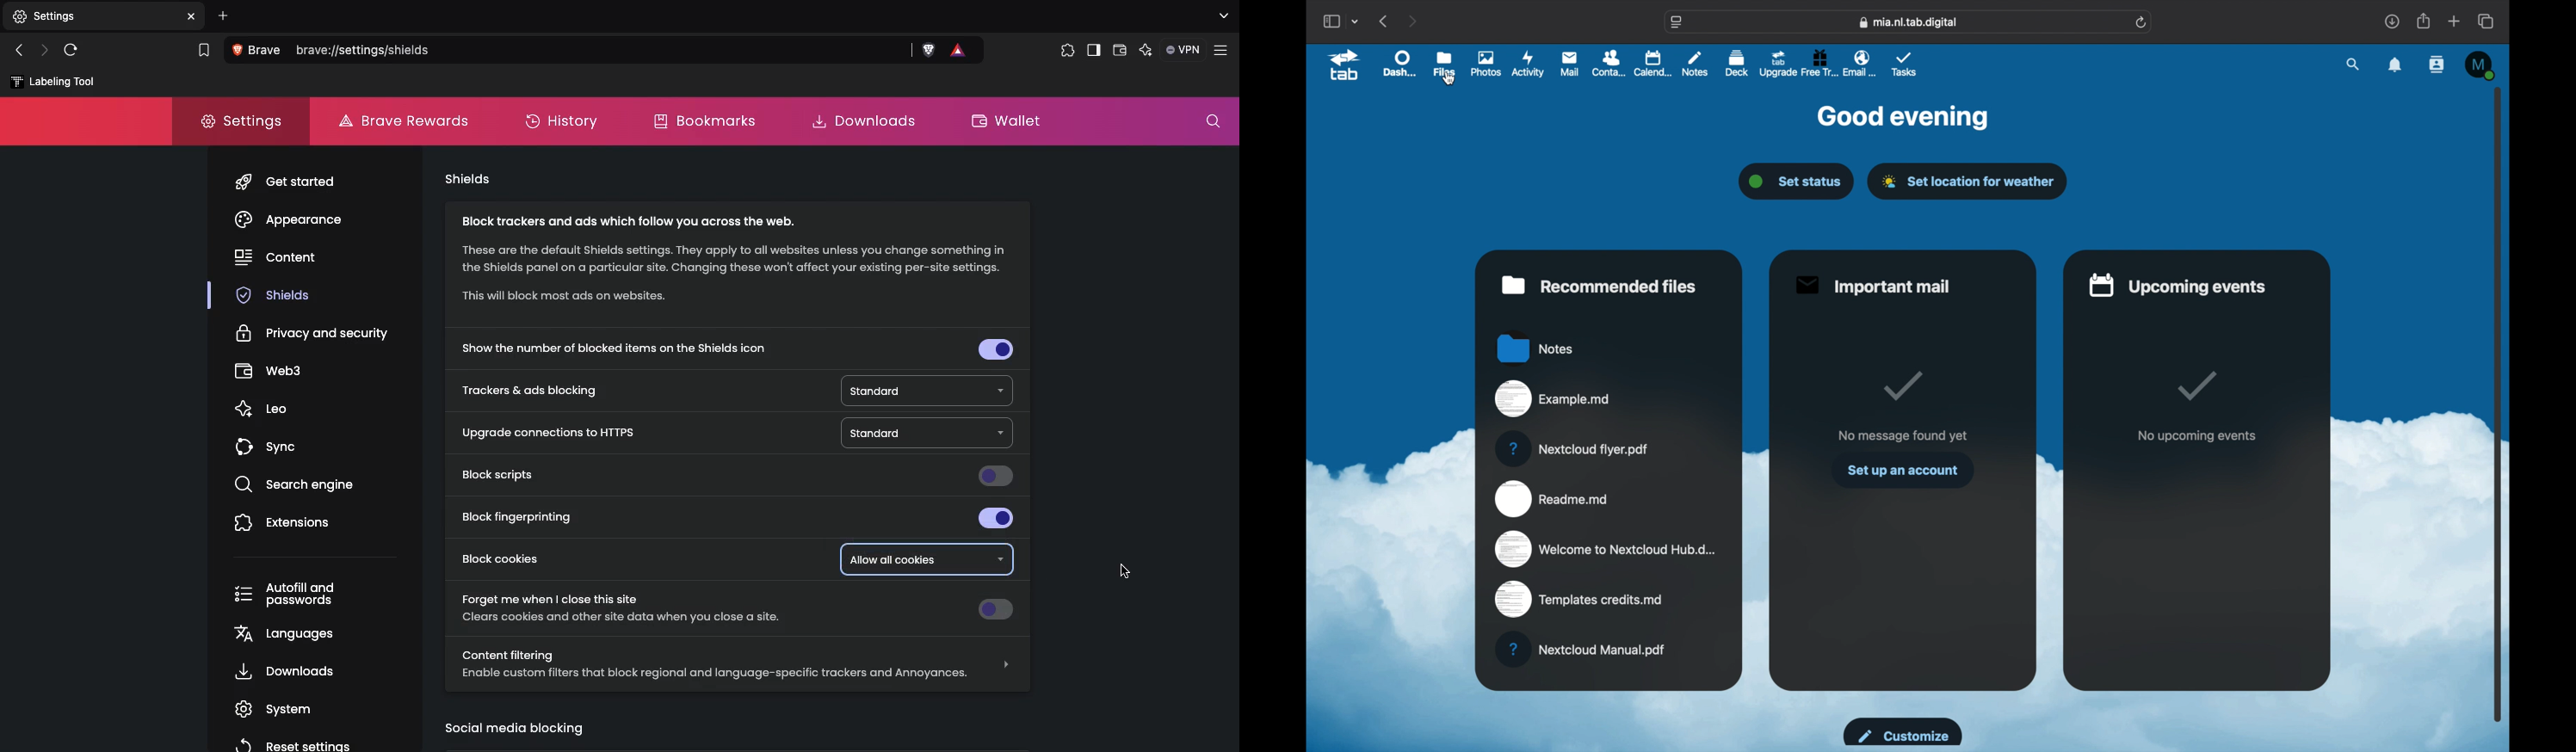  What do you see at coordinates (1551, 398) in the screenshot?
I see `example.md` at bounding box center [1551, 398].